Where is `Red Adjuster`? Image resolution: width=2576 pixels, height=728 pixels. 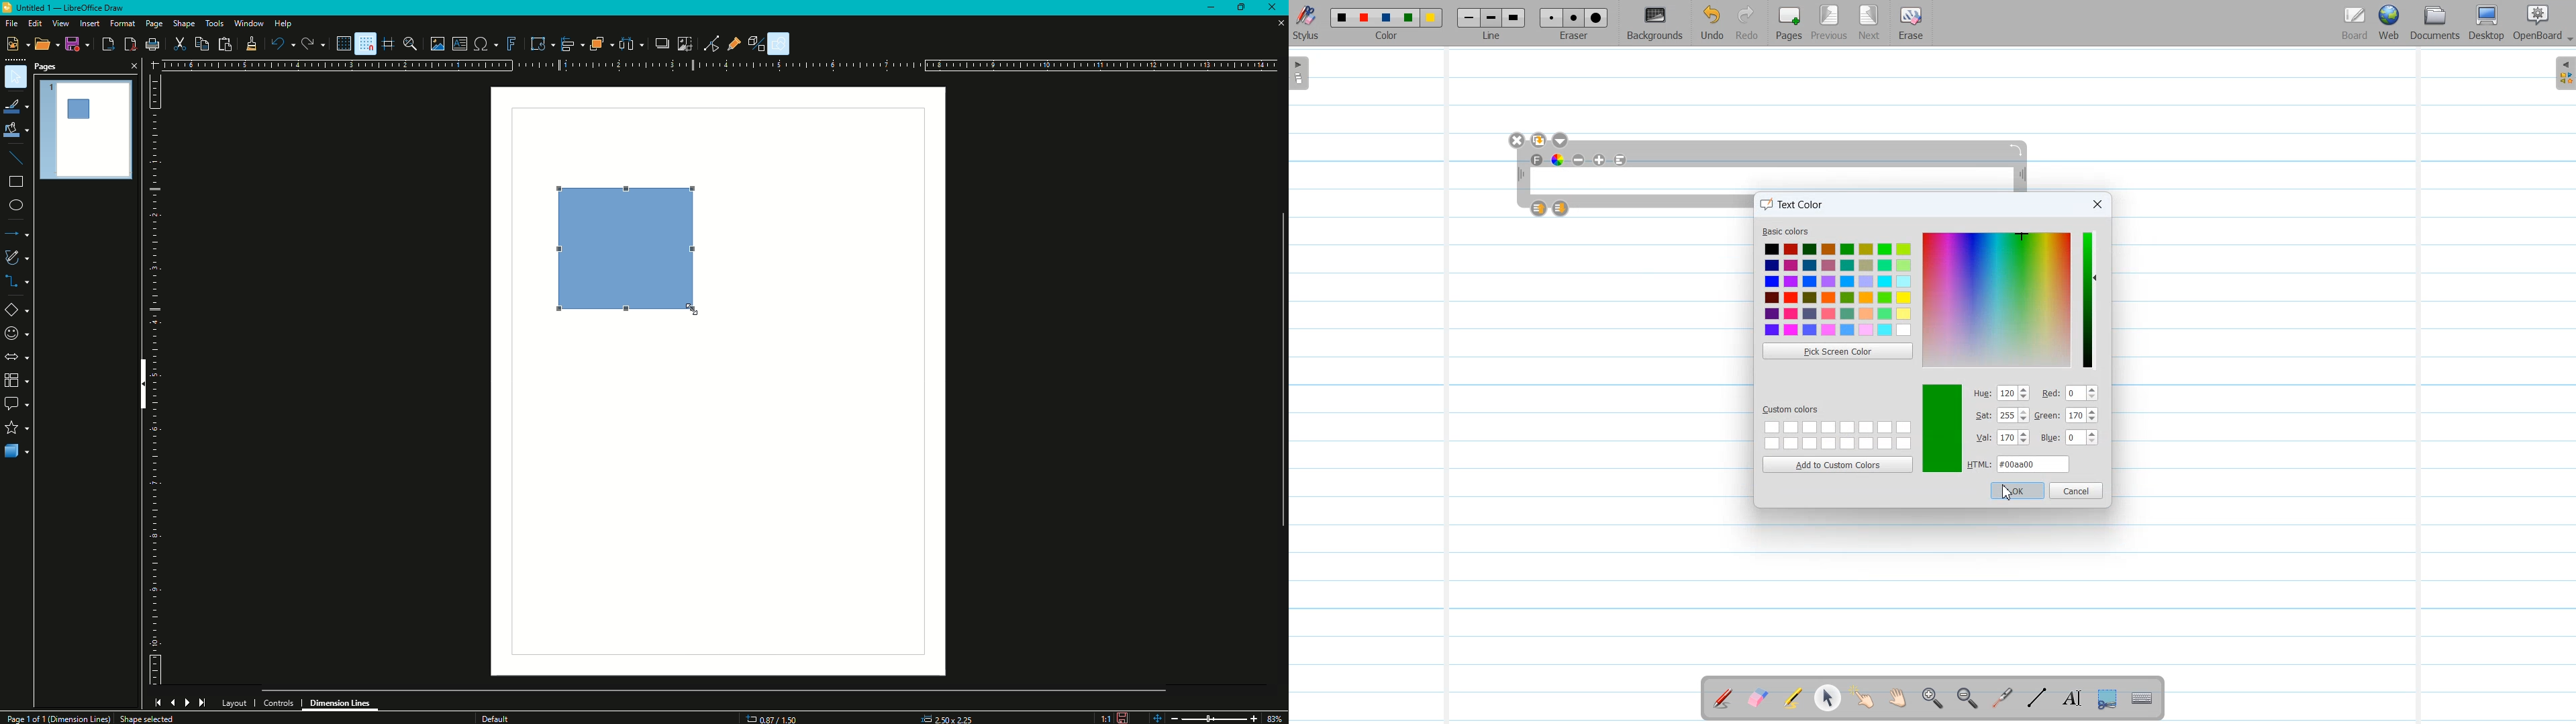 Red Adjuster is located at coordinates (2070, 394).